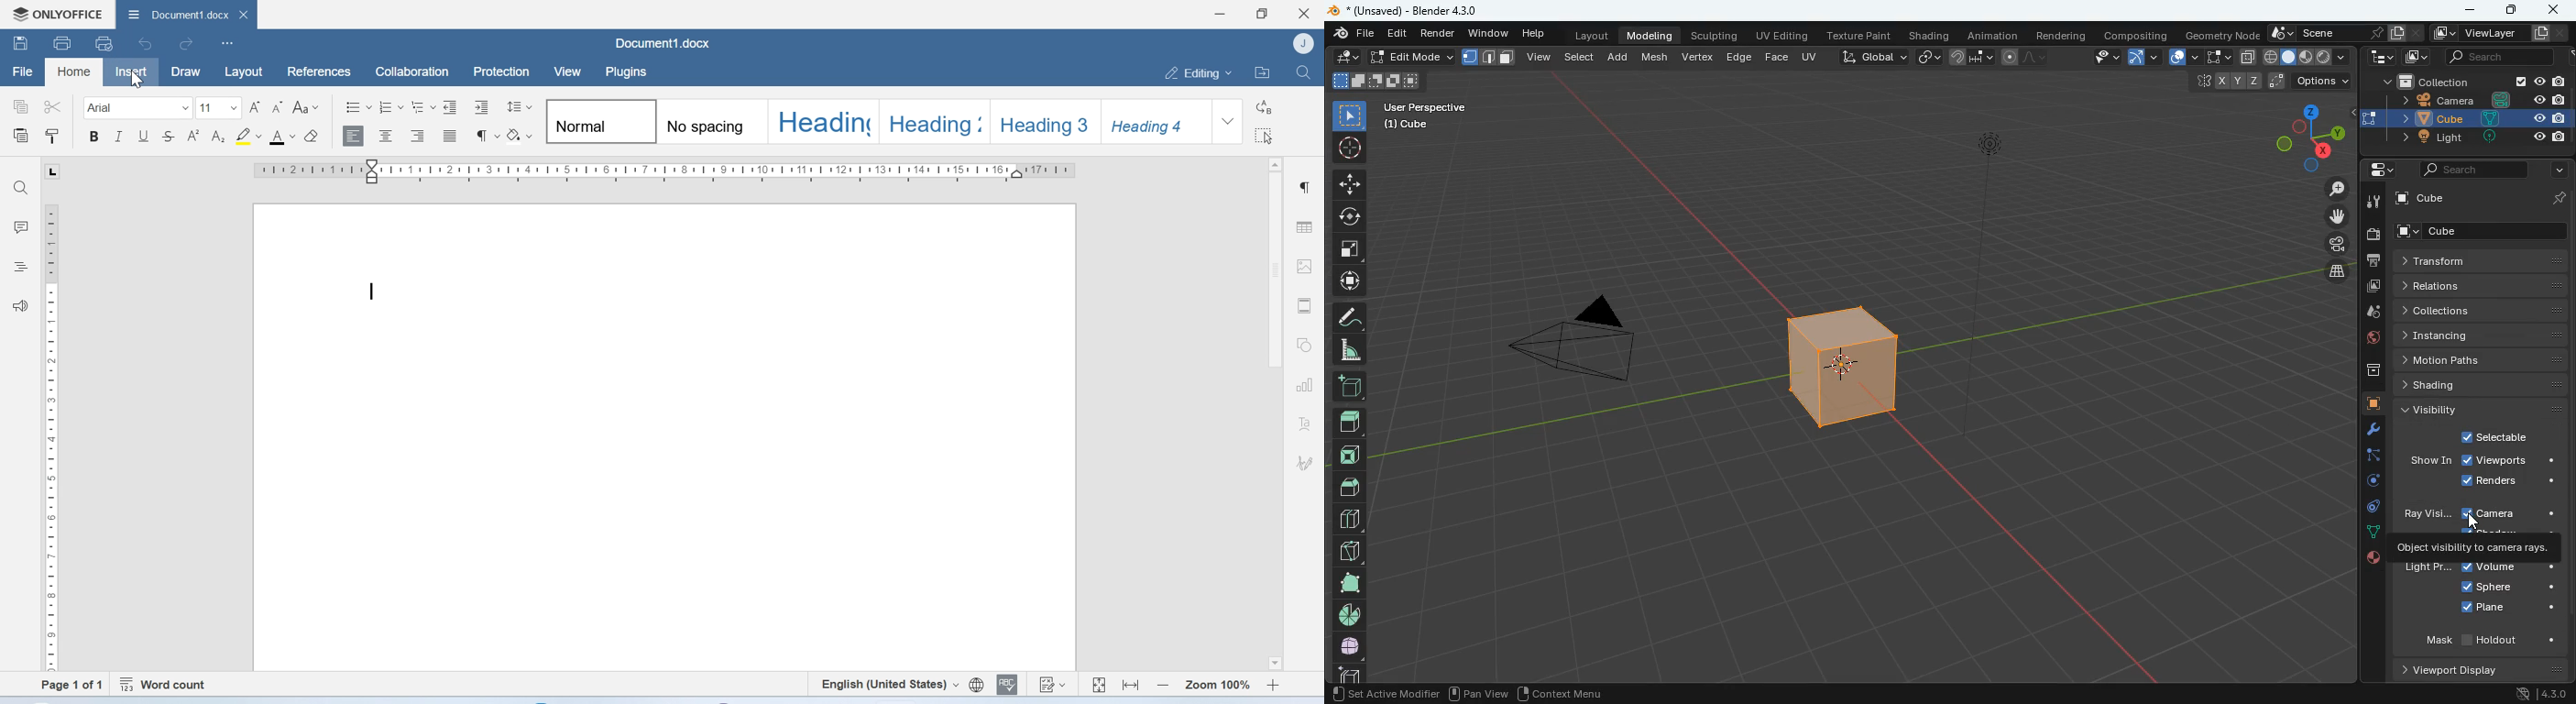 This screenshot has width=2576, height=728. I want to click on edit, so click(1397, 34).